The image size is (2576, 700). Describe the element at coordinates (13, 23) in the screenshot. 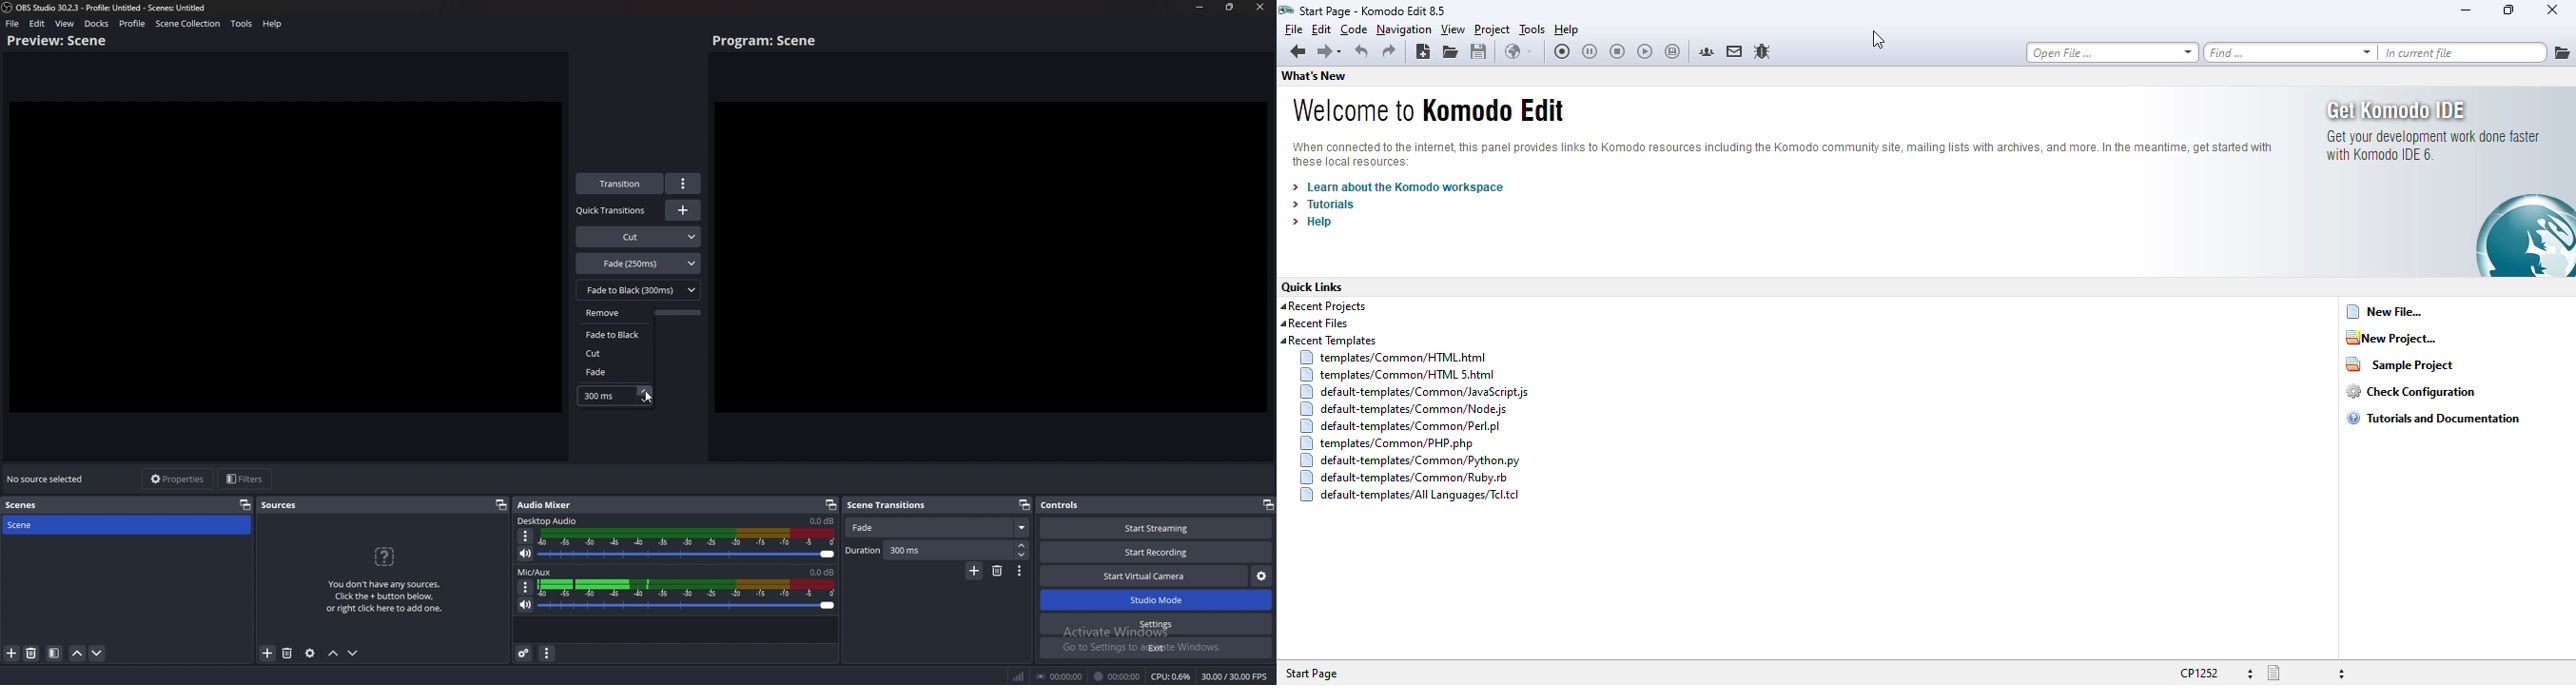

I see `file` at that location.